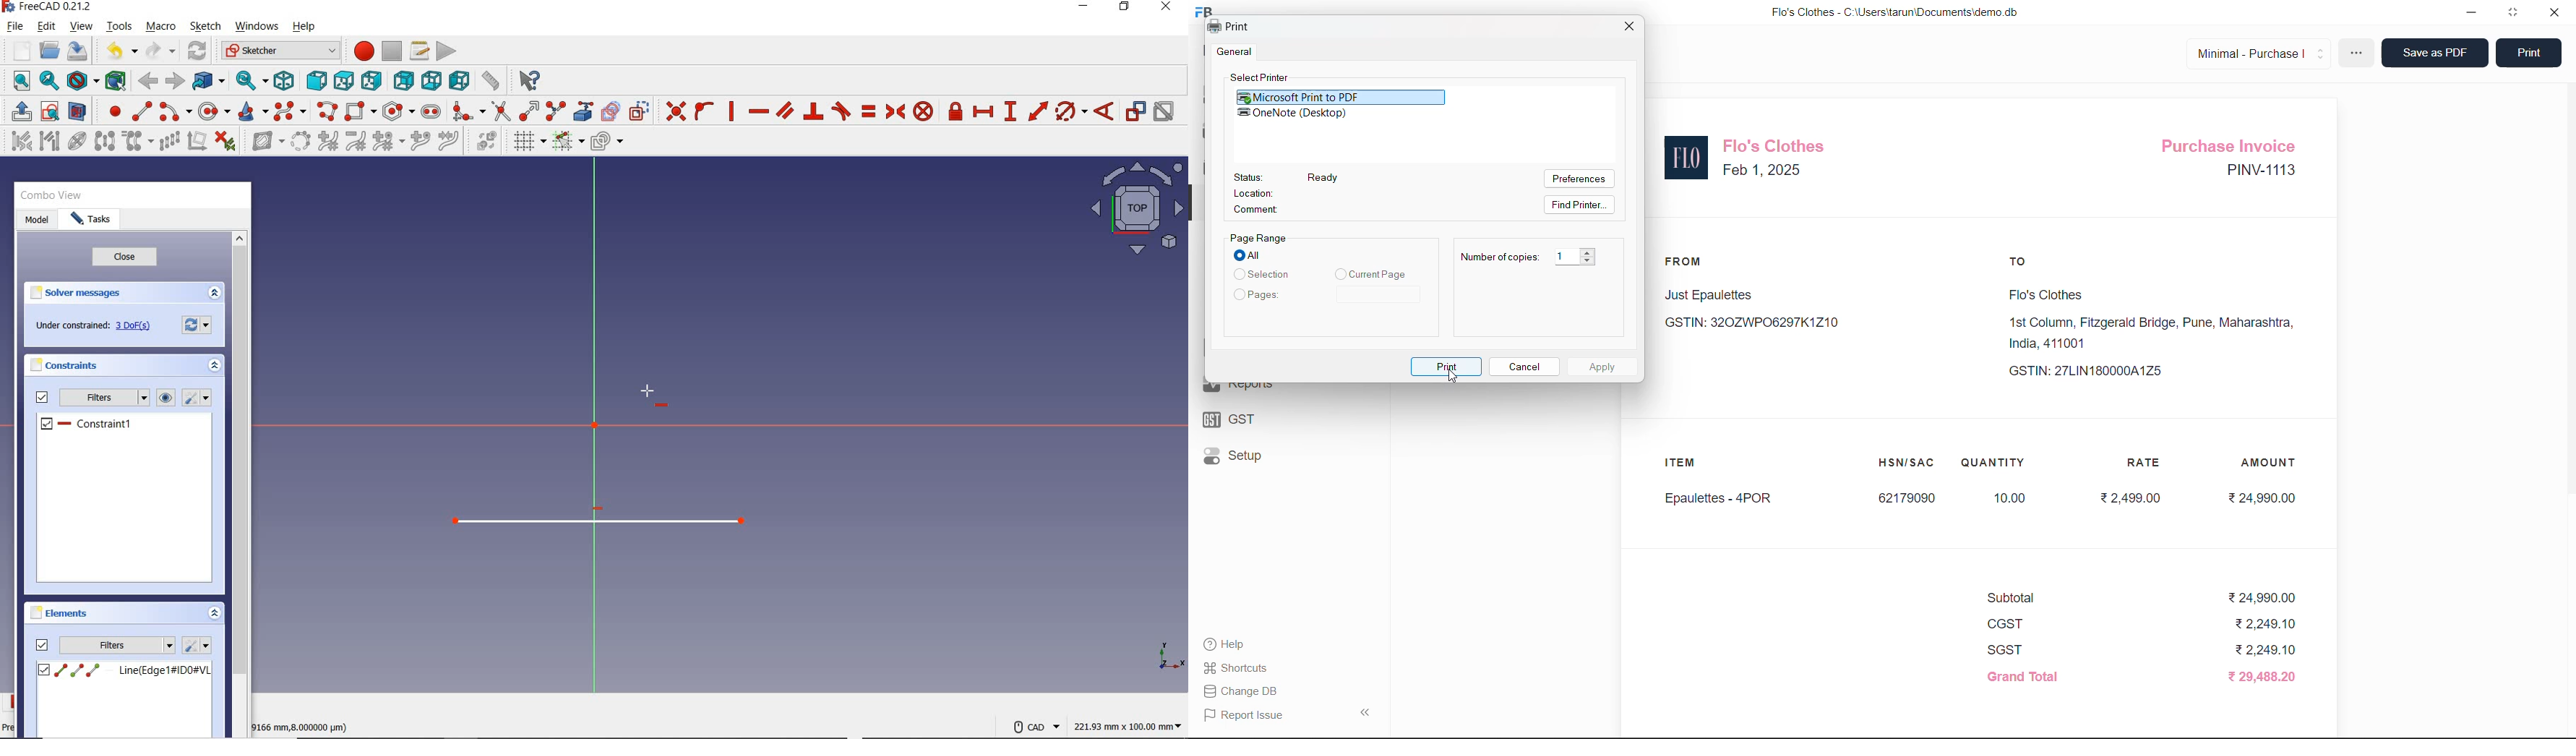  Describe the element at coordinates (758, 112) in the screenshot. I see `CONSTRAIN HORIZONTALLY` at that location.